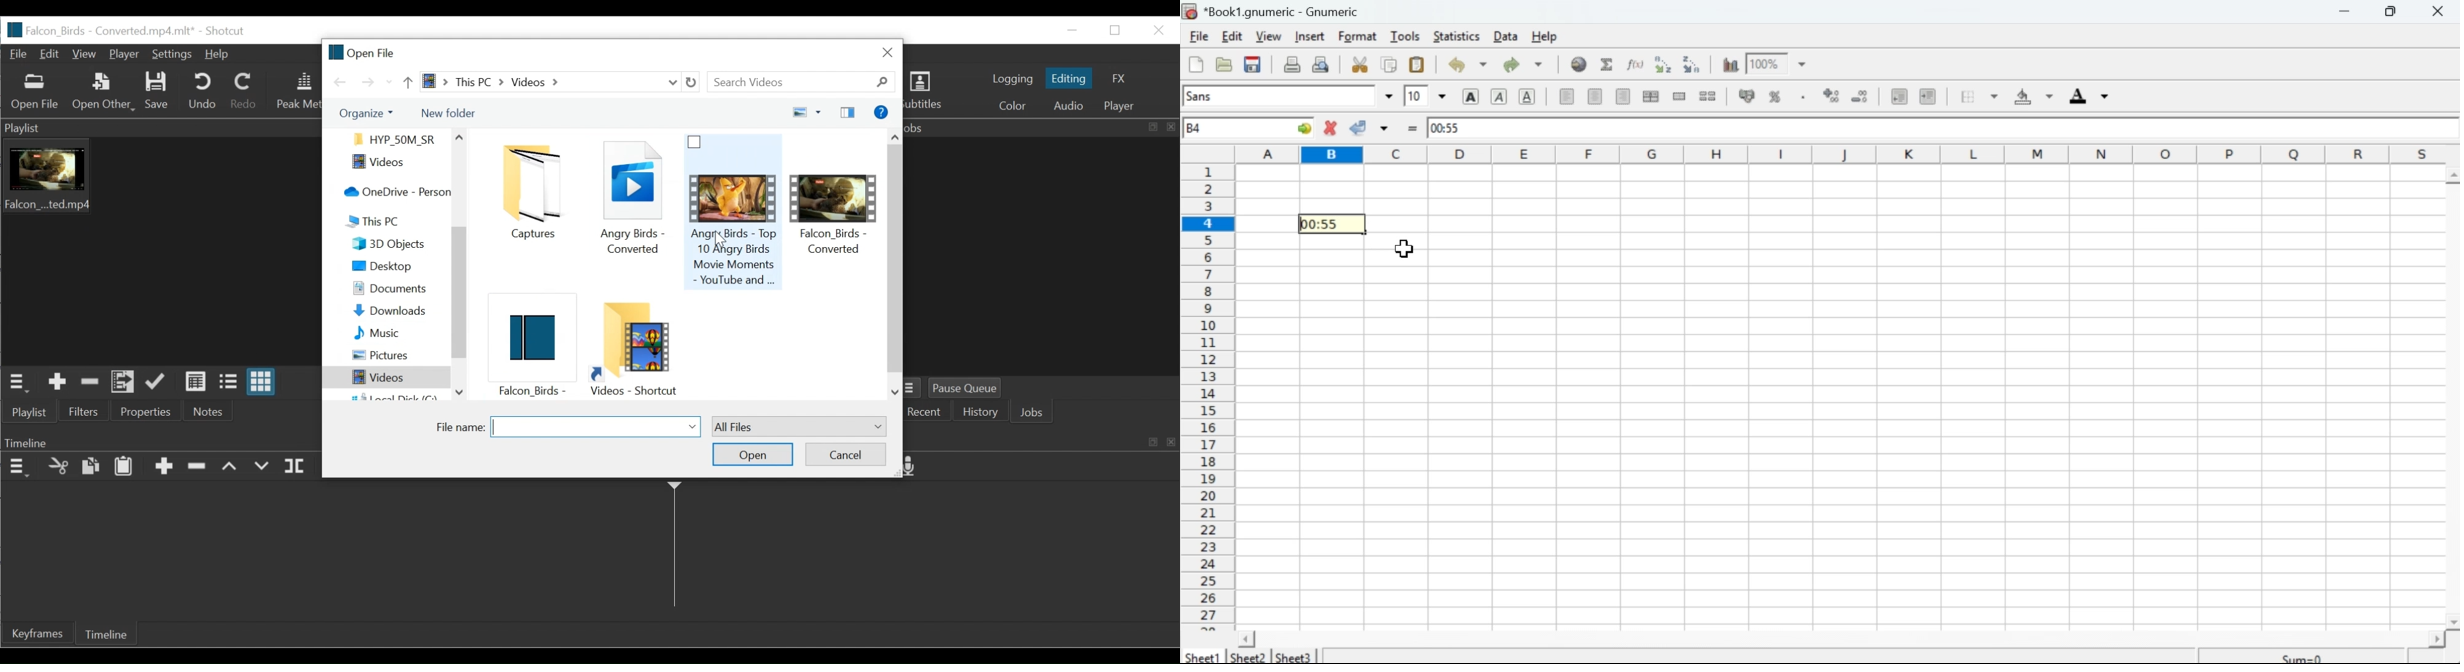 The image size is (2464, 672). What do you see at coordinates (1623, 96) in the screenshot?
I see `Align right` at bounding box center [1623, 96].